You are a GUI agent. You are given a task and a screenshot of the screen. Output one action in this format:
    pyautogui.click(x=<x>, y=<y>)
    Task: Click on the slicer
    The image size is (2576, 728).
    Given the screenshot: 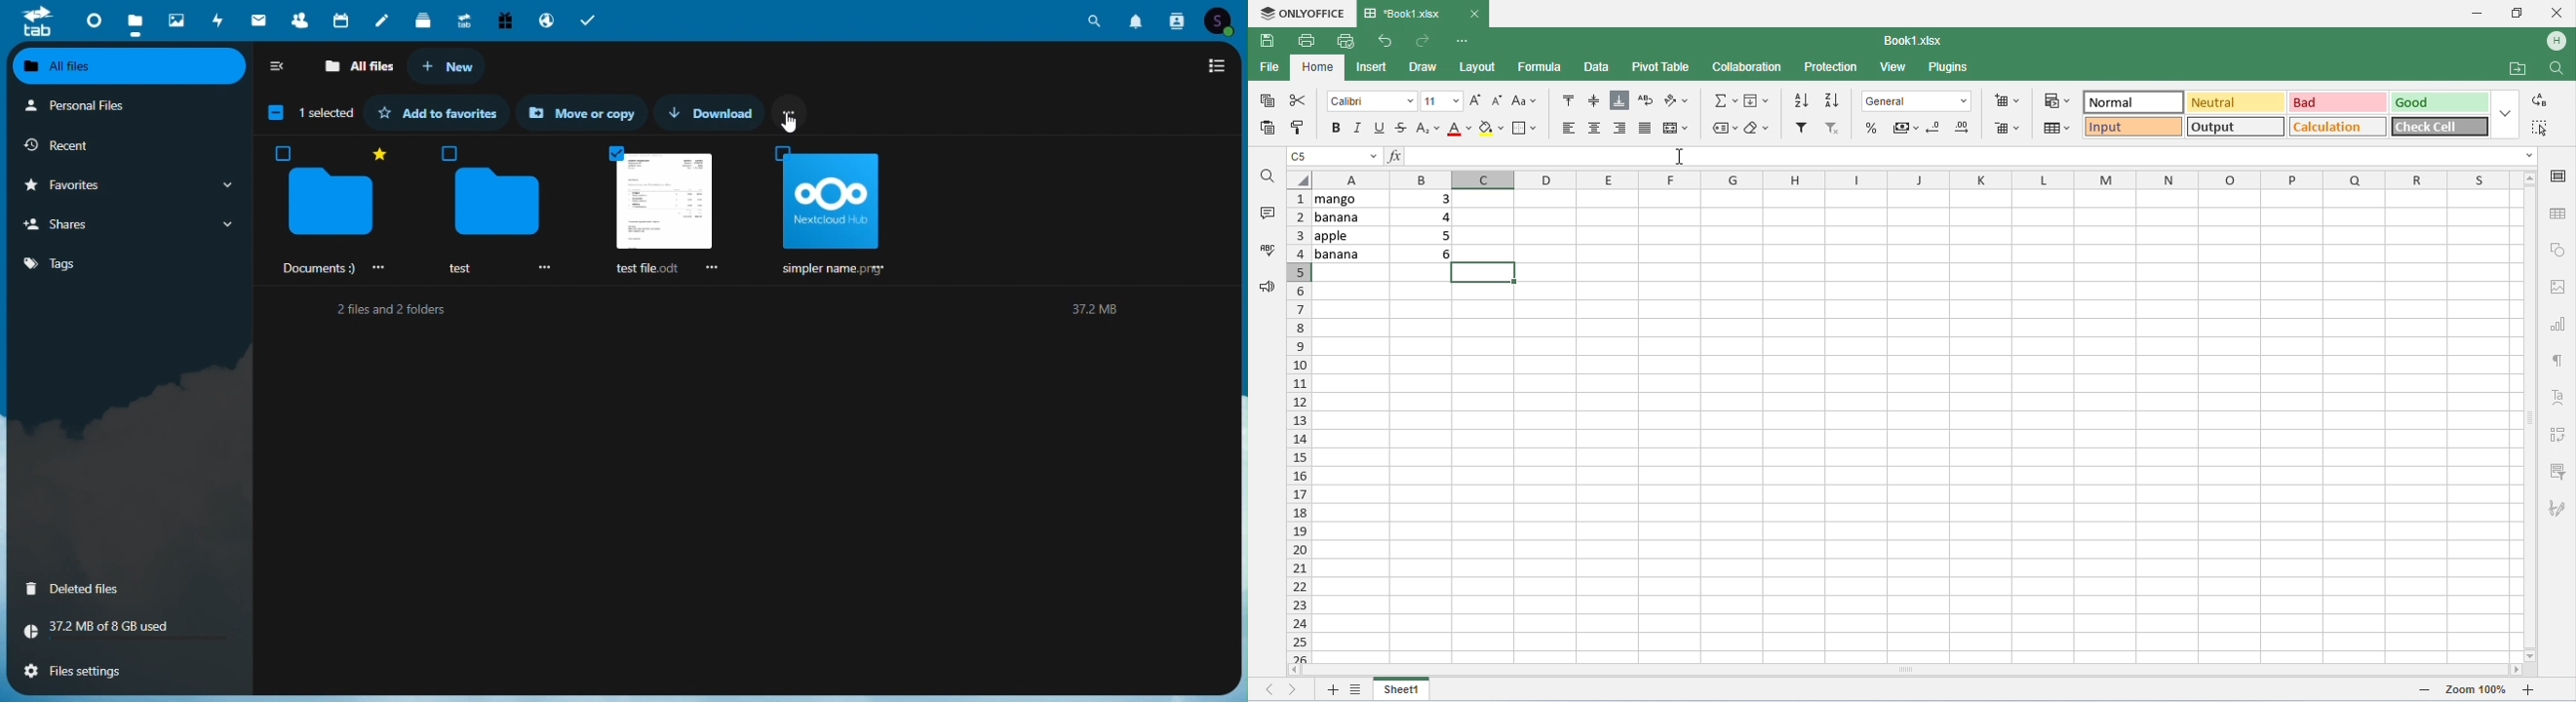 What is the action you would take?
    pyautogui.click(x=2560, y=472)
    